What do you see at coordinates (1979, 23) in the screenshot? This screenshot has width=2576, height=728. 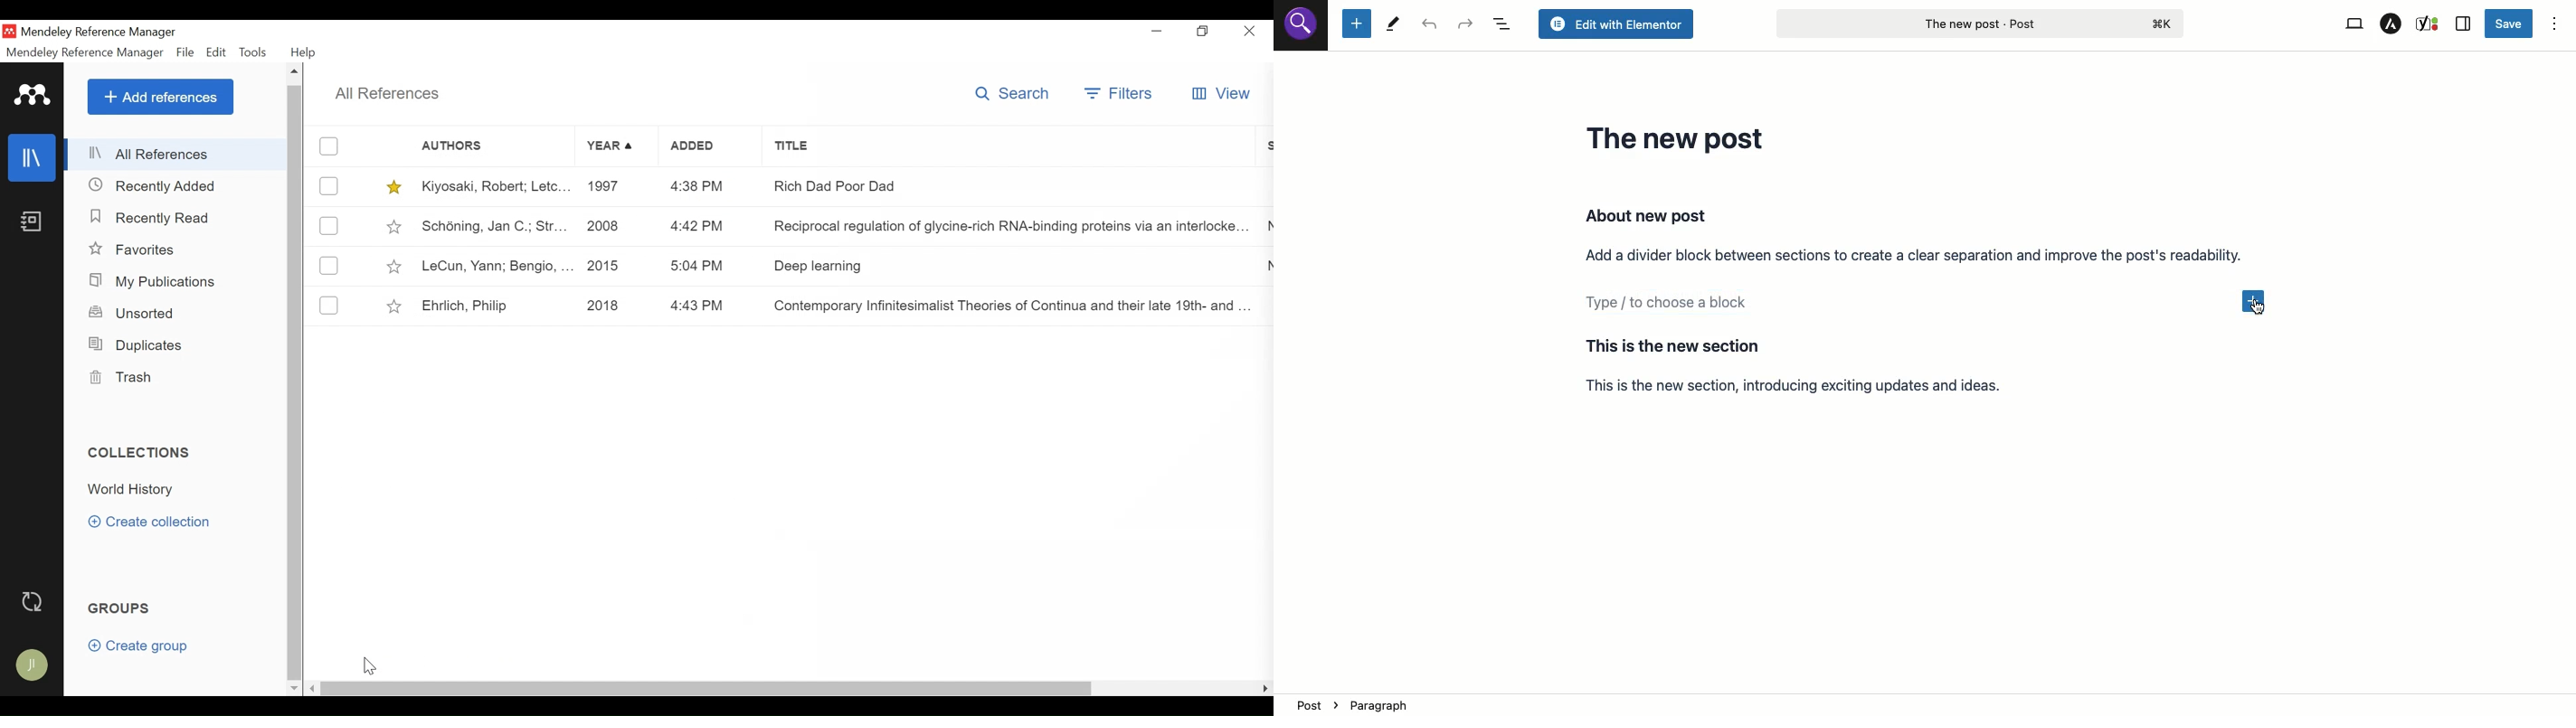 I see `Post` at bounding box center [1979, 23].